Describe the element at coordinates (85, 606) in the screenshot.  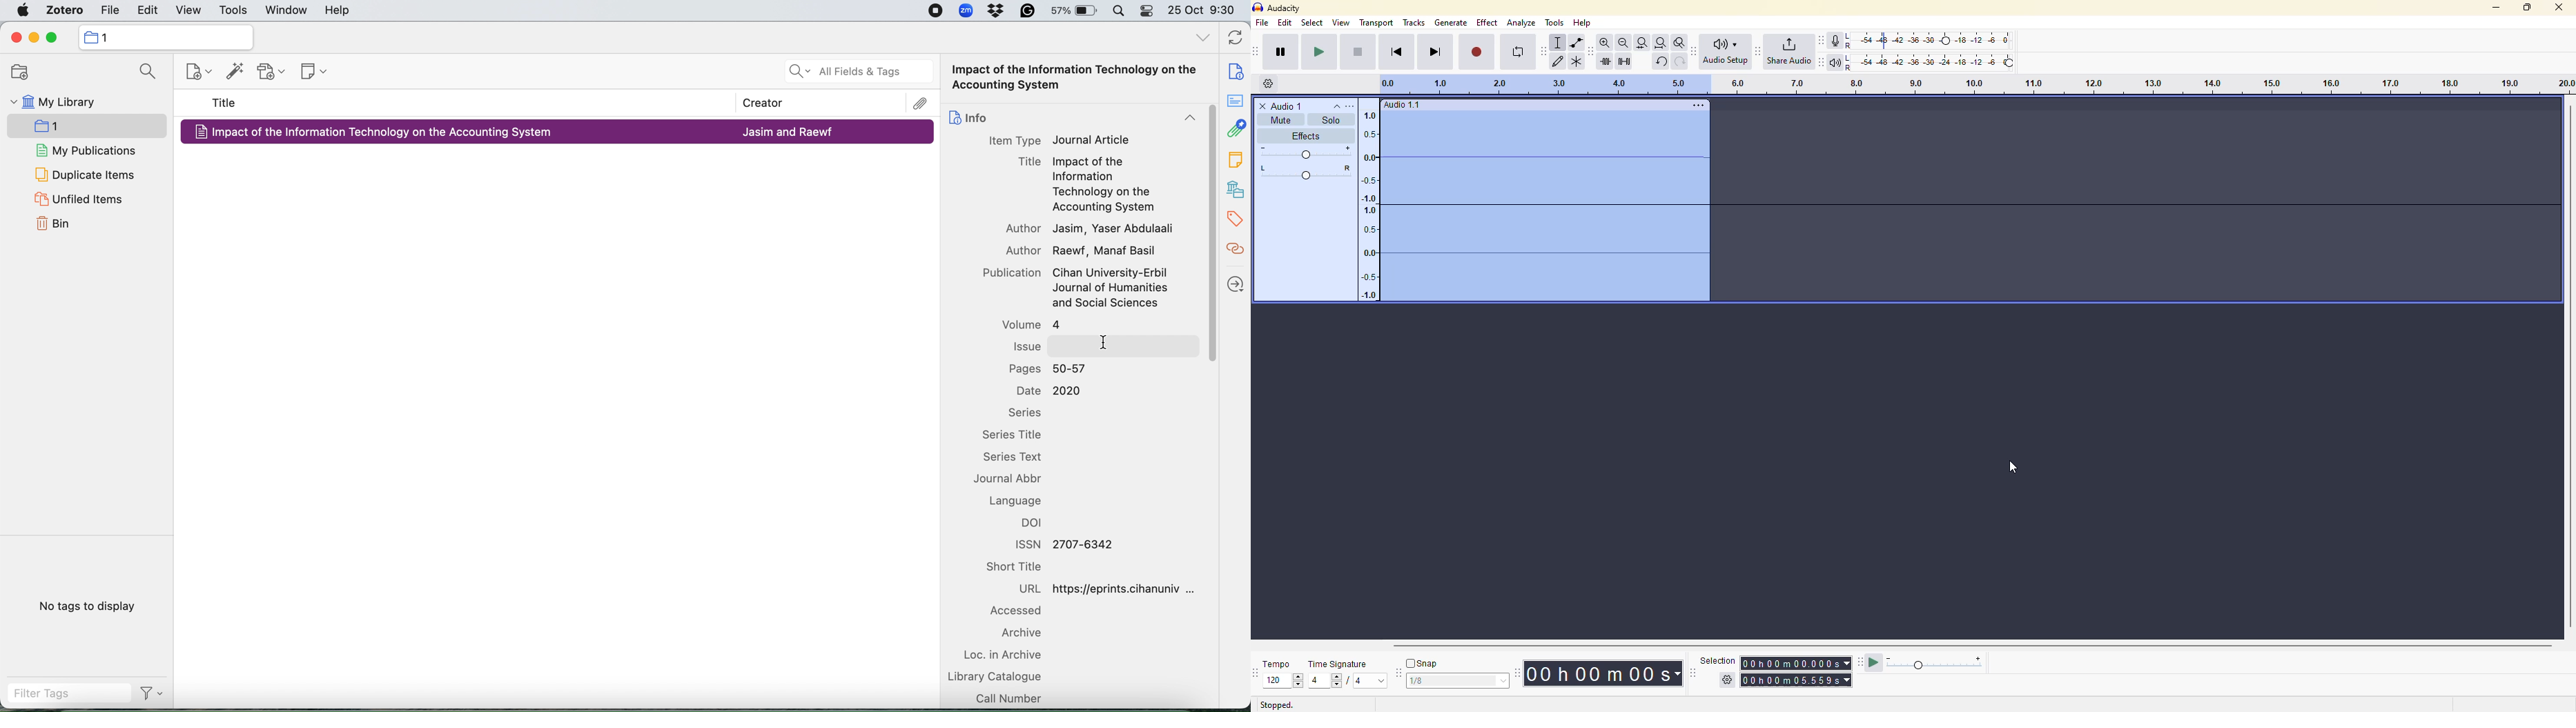
I see `no tags to display` at that location.